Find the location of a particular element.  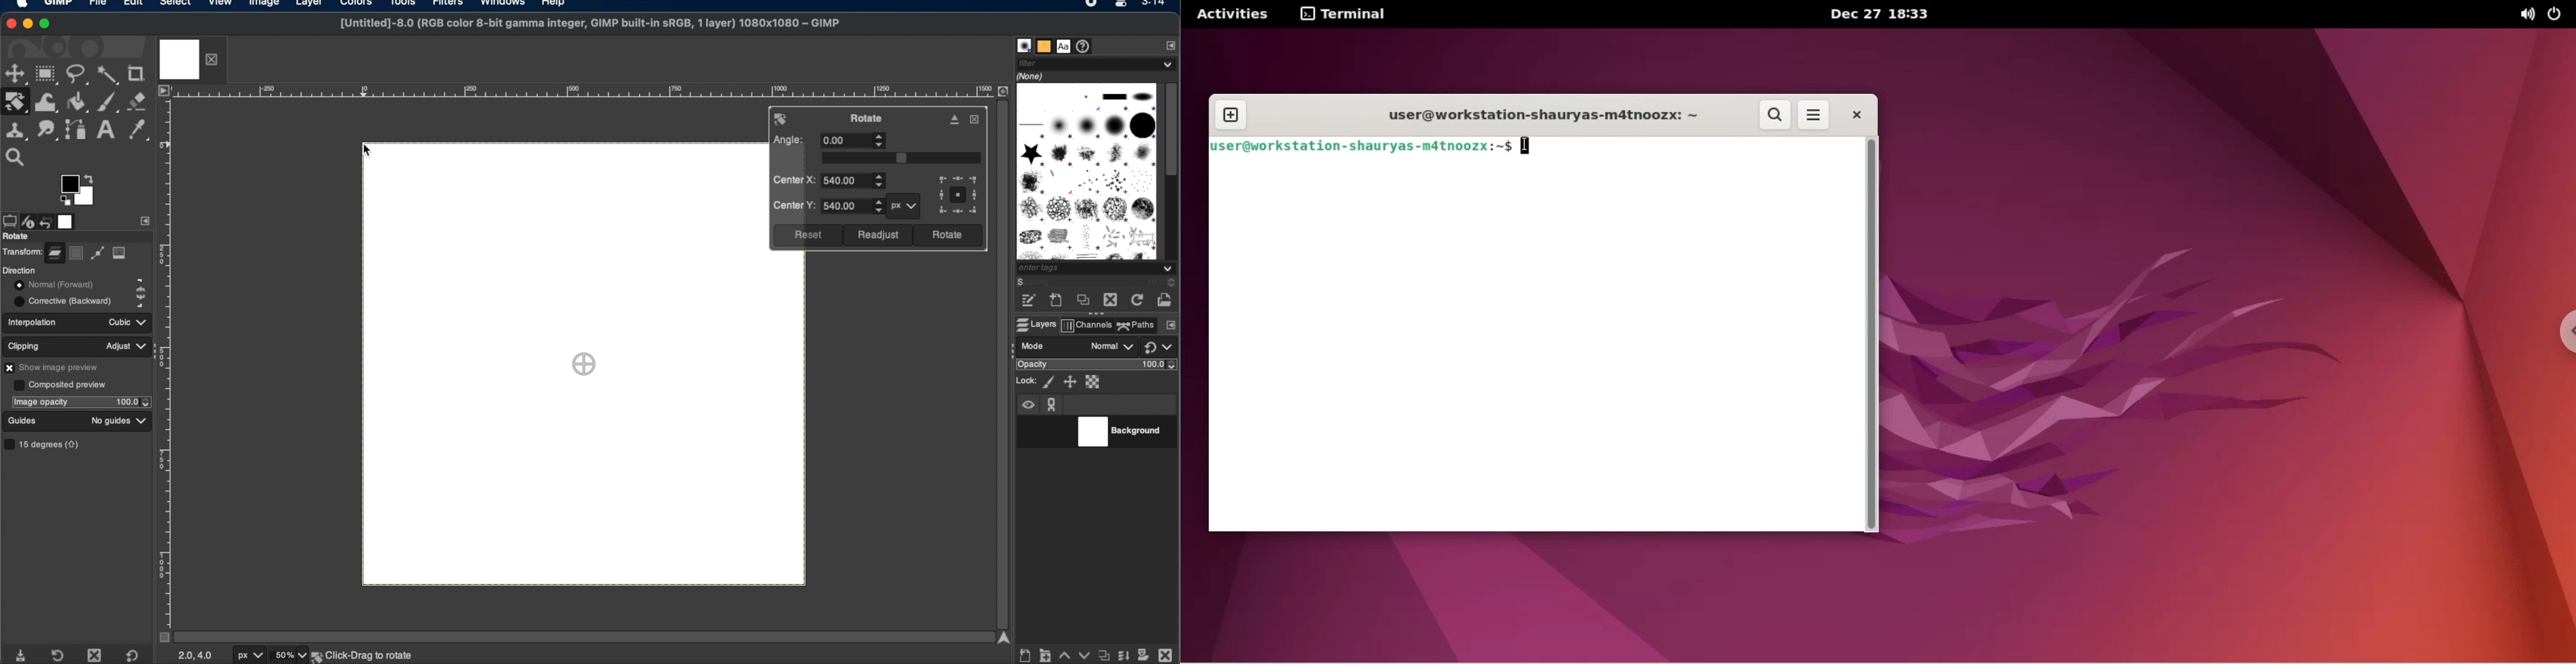

eraser tool is located at coordinates (139, 101).